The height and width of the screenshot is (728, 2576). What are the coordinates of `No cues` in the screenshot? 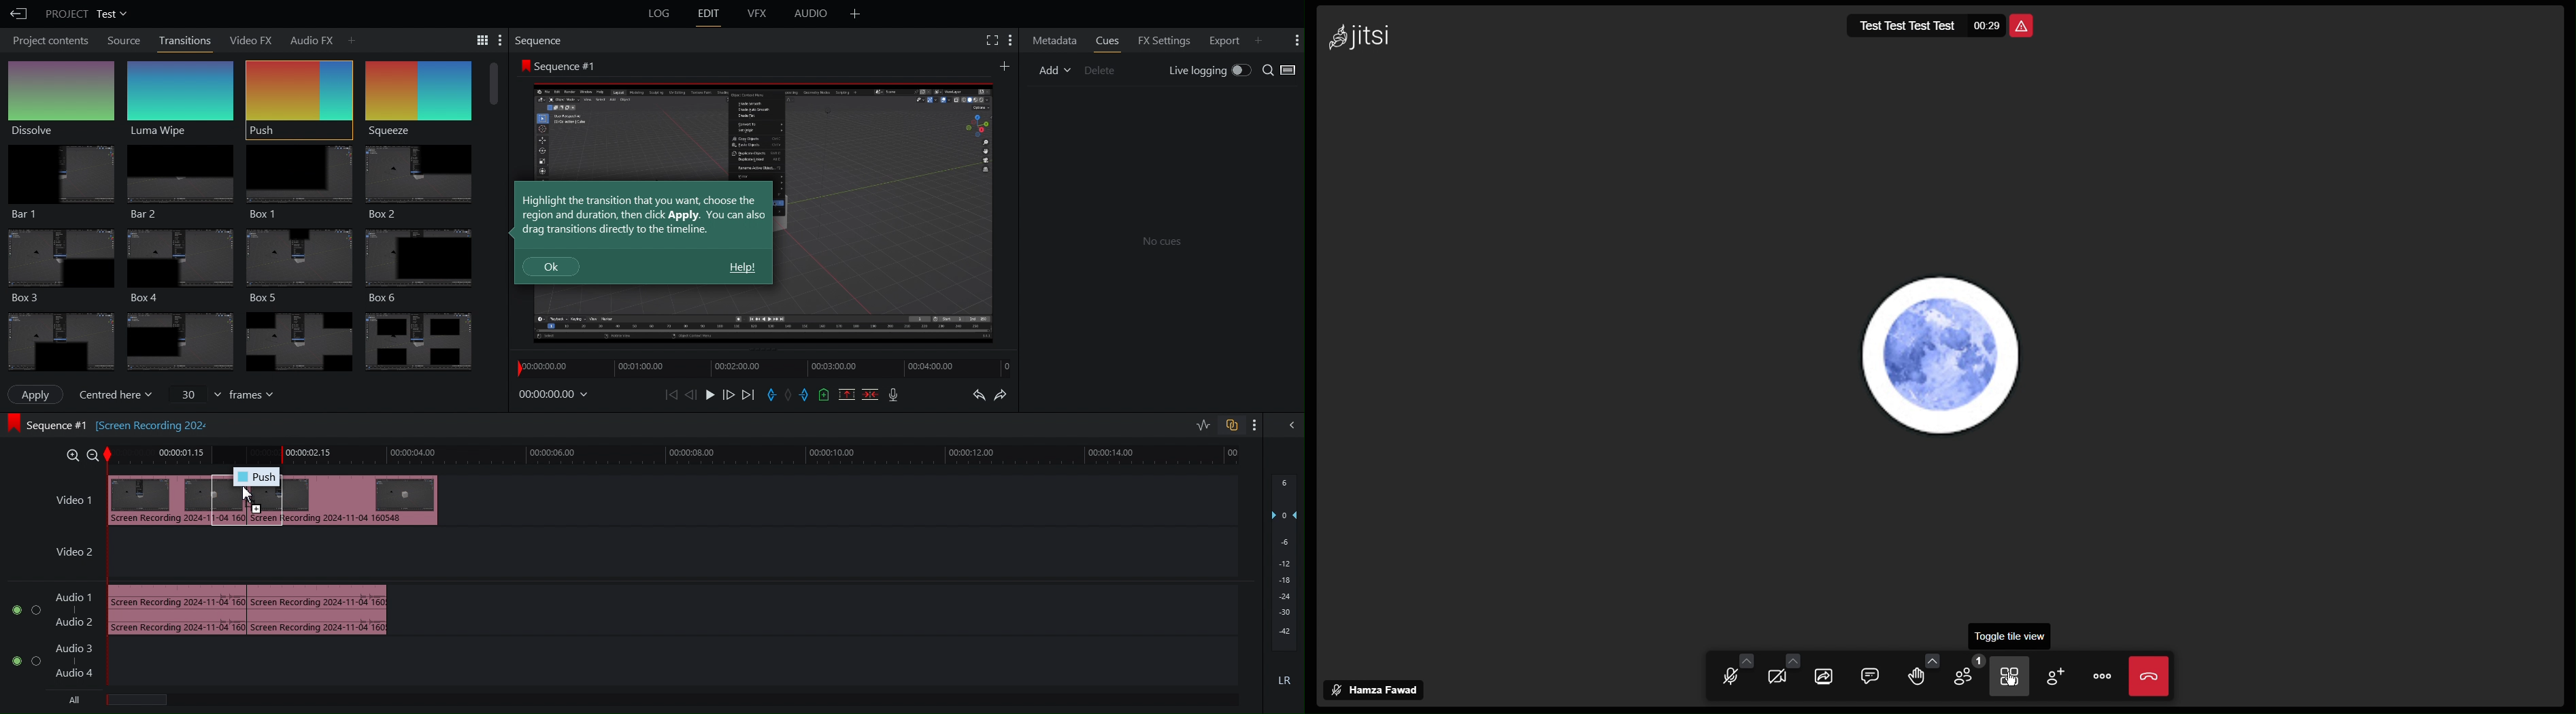 It's located at (1161, 242).